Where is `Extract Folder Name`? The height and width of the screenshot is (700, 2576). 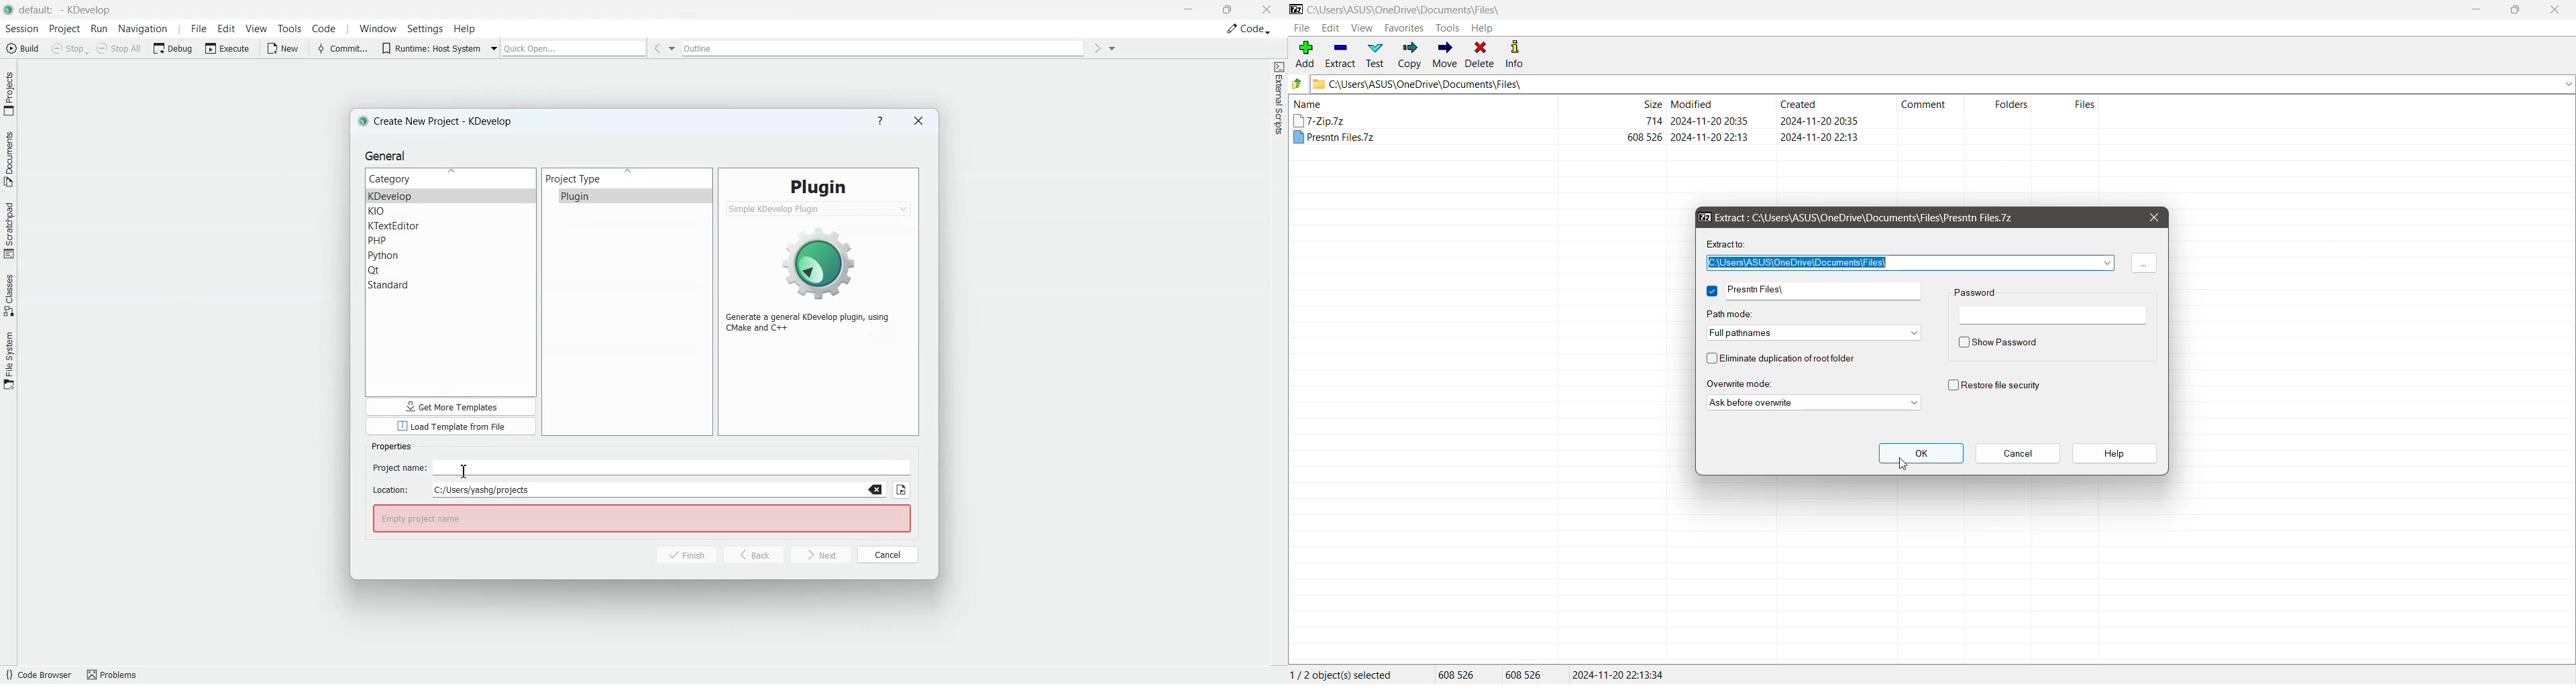
Extract Folder Name is located at coordinates (1824, 291).